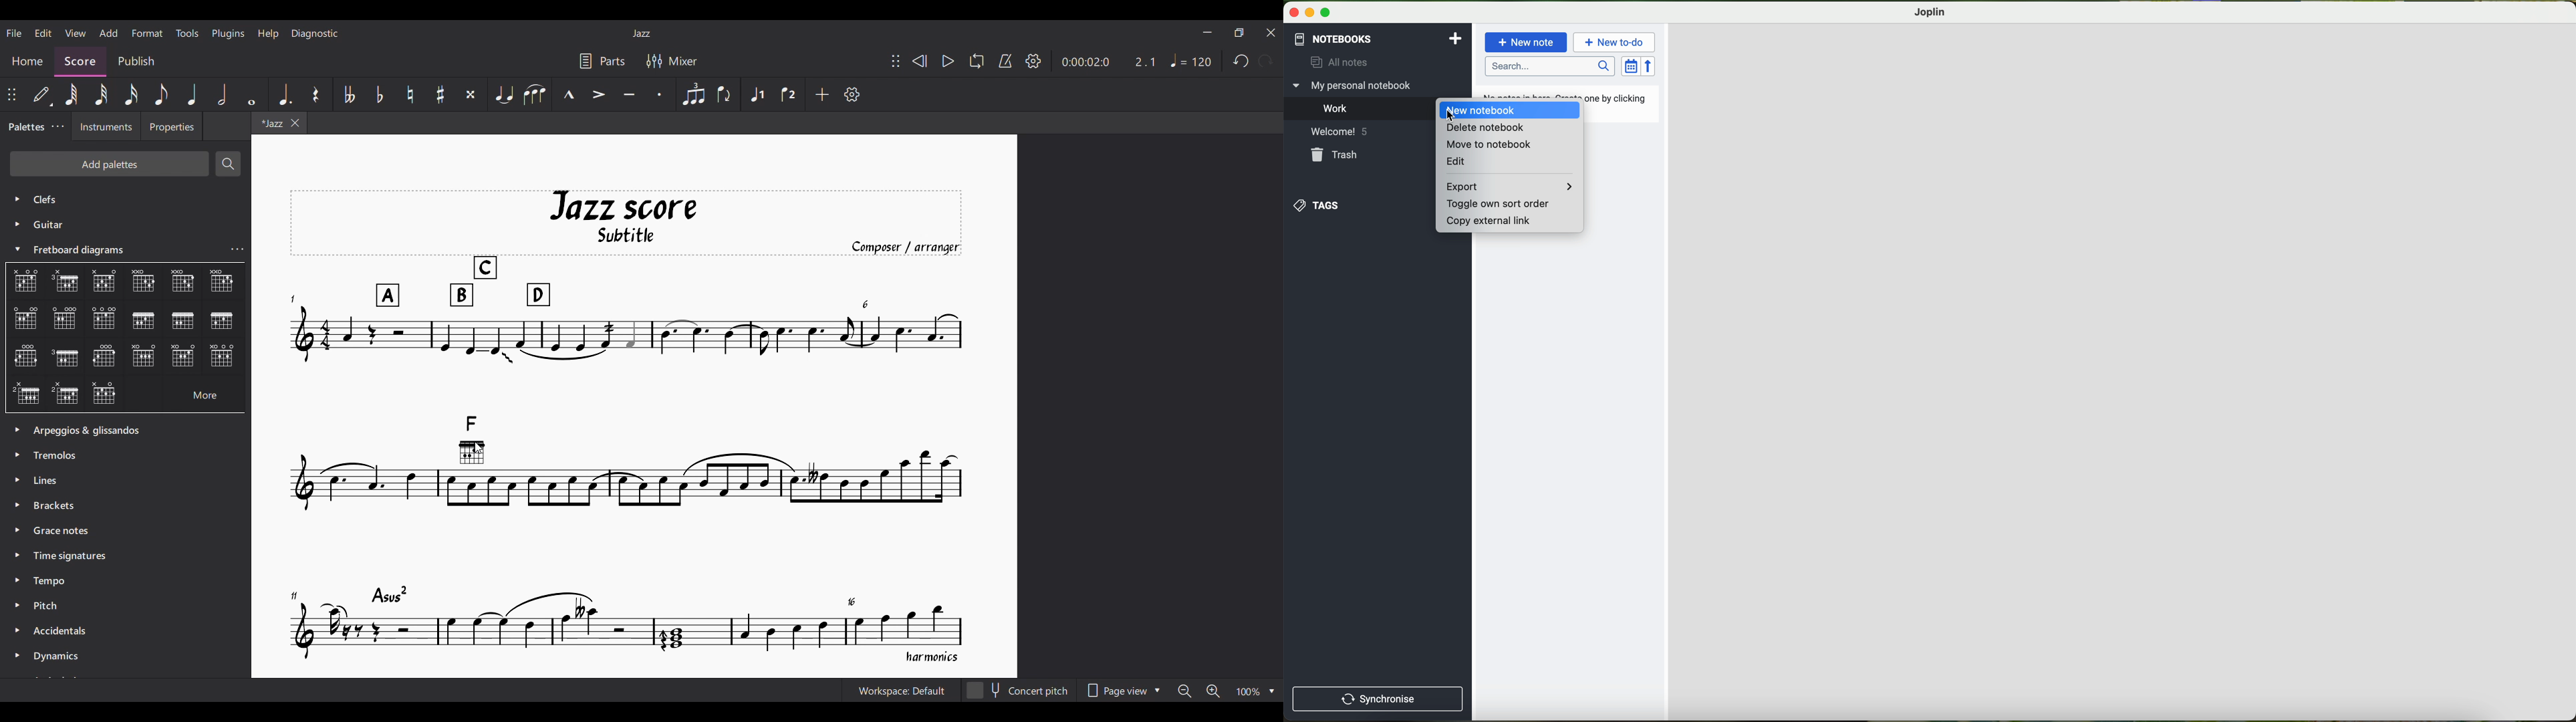  I want to click on move to notebook, so click(1486, 144).